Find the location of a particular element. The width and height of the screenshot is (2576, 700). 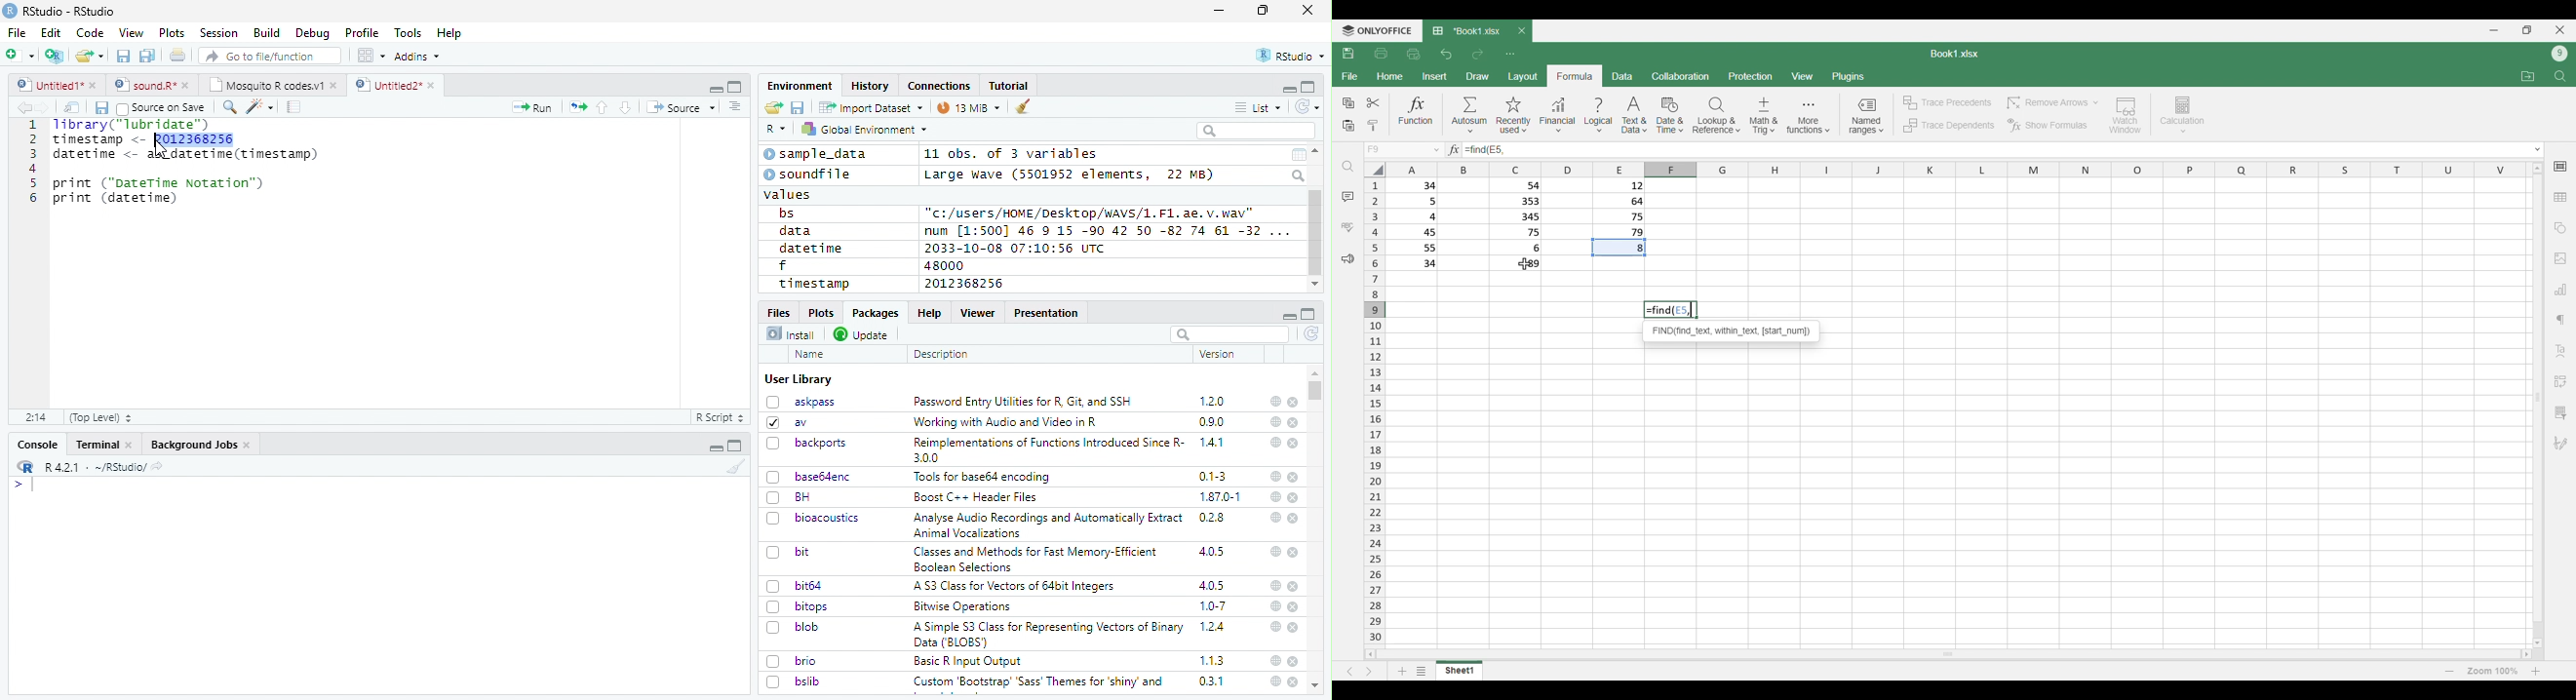

Untitled2* is located at coordinates (399, 86).